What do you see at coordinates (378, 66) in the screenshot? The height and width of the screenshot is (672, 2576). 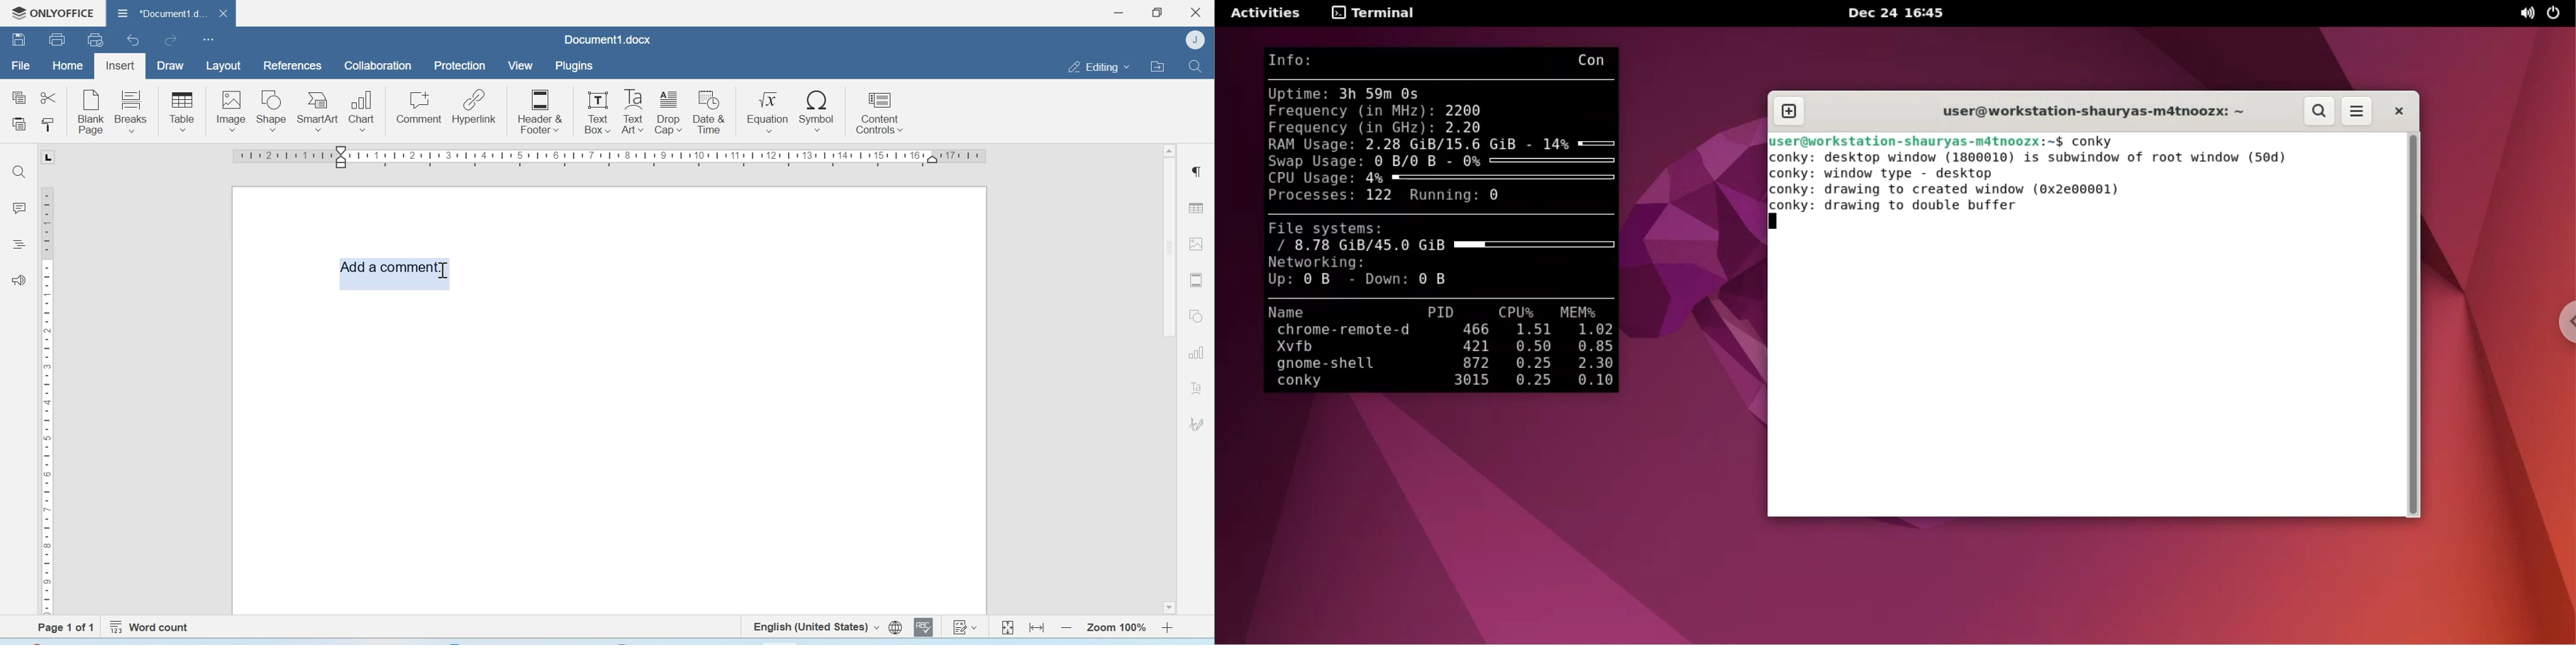 I see `Collaboration` at bounding box center [378, 66].